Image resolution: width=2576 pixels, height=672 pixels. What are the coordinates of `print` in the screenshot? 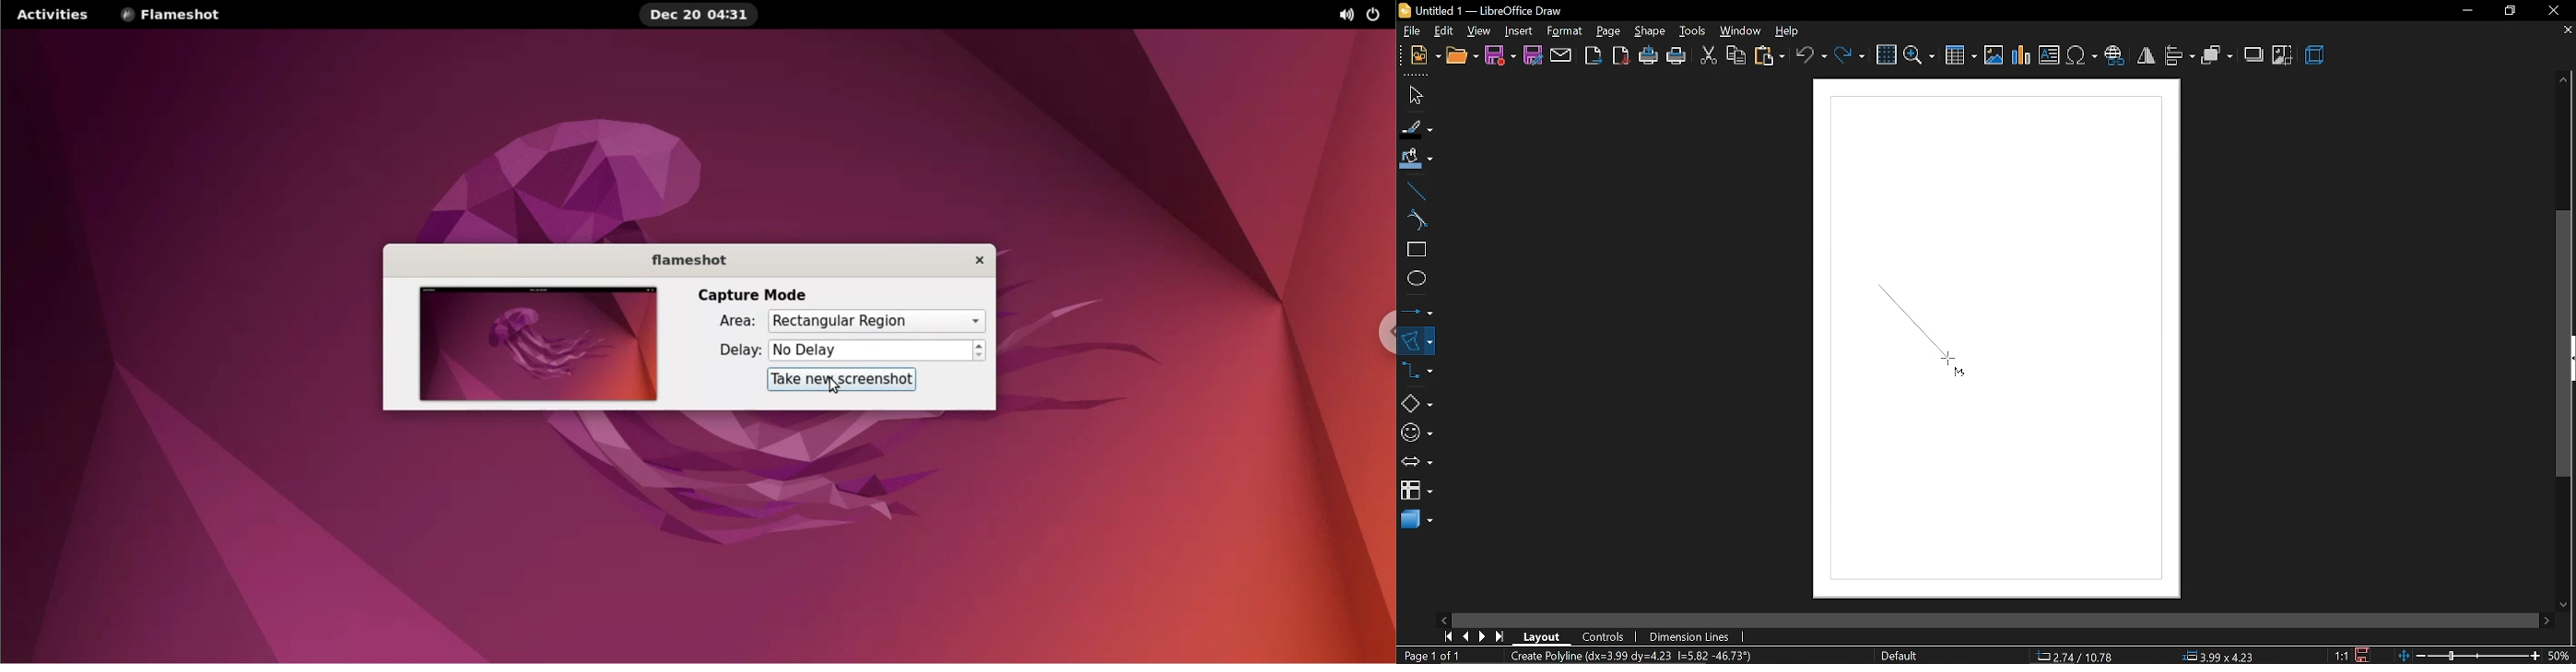 It's located at (1677, 56).